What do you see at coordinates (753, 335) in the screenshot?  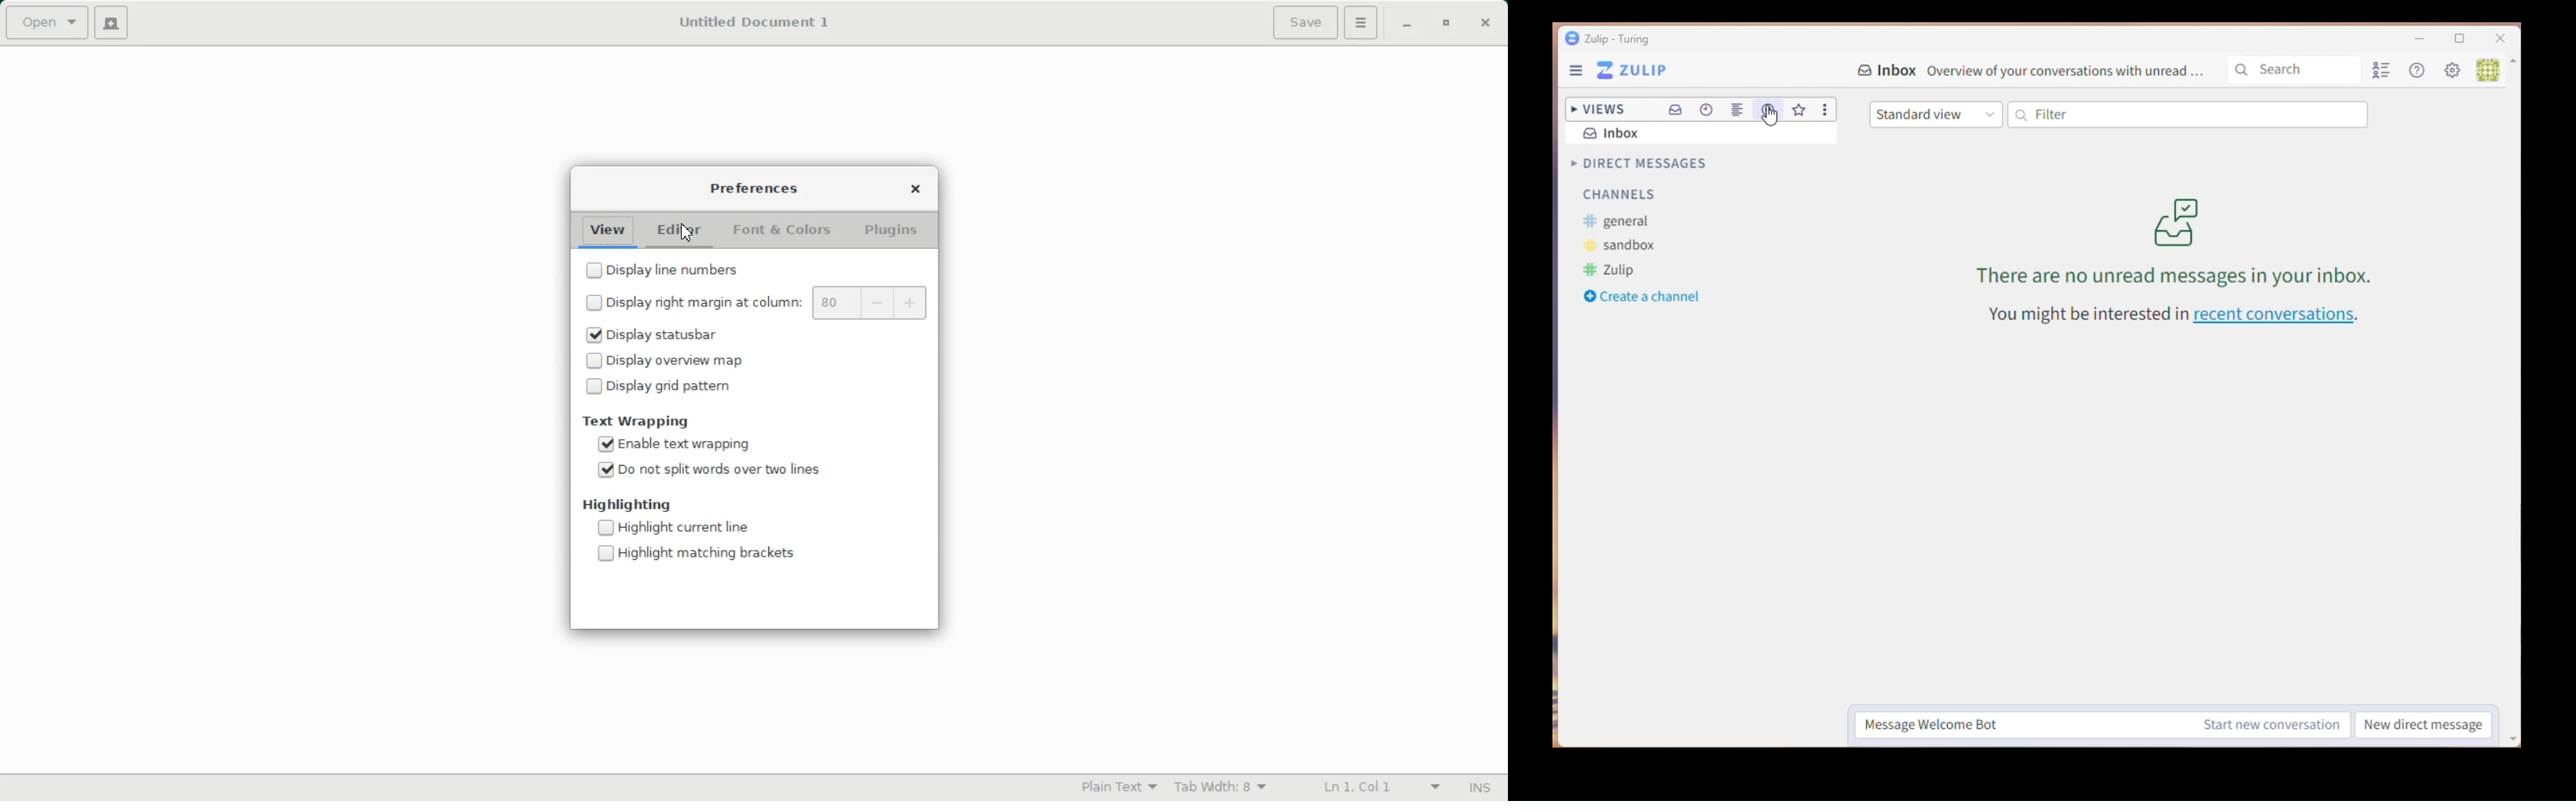 I see `(un)check Enable Display statusbar` at bounding box center [753, 335].